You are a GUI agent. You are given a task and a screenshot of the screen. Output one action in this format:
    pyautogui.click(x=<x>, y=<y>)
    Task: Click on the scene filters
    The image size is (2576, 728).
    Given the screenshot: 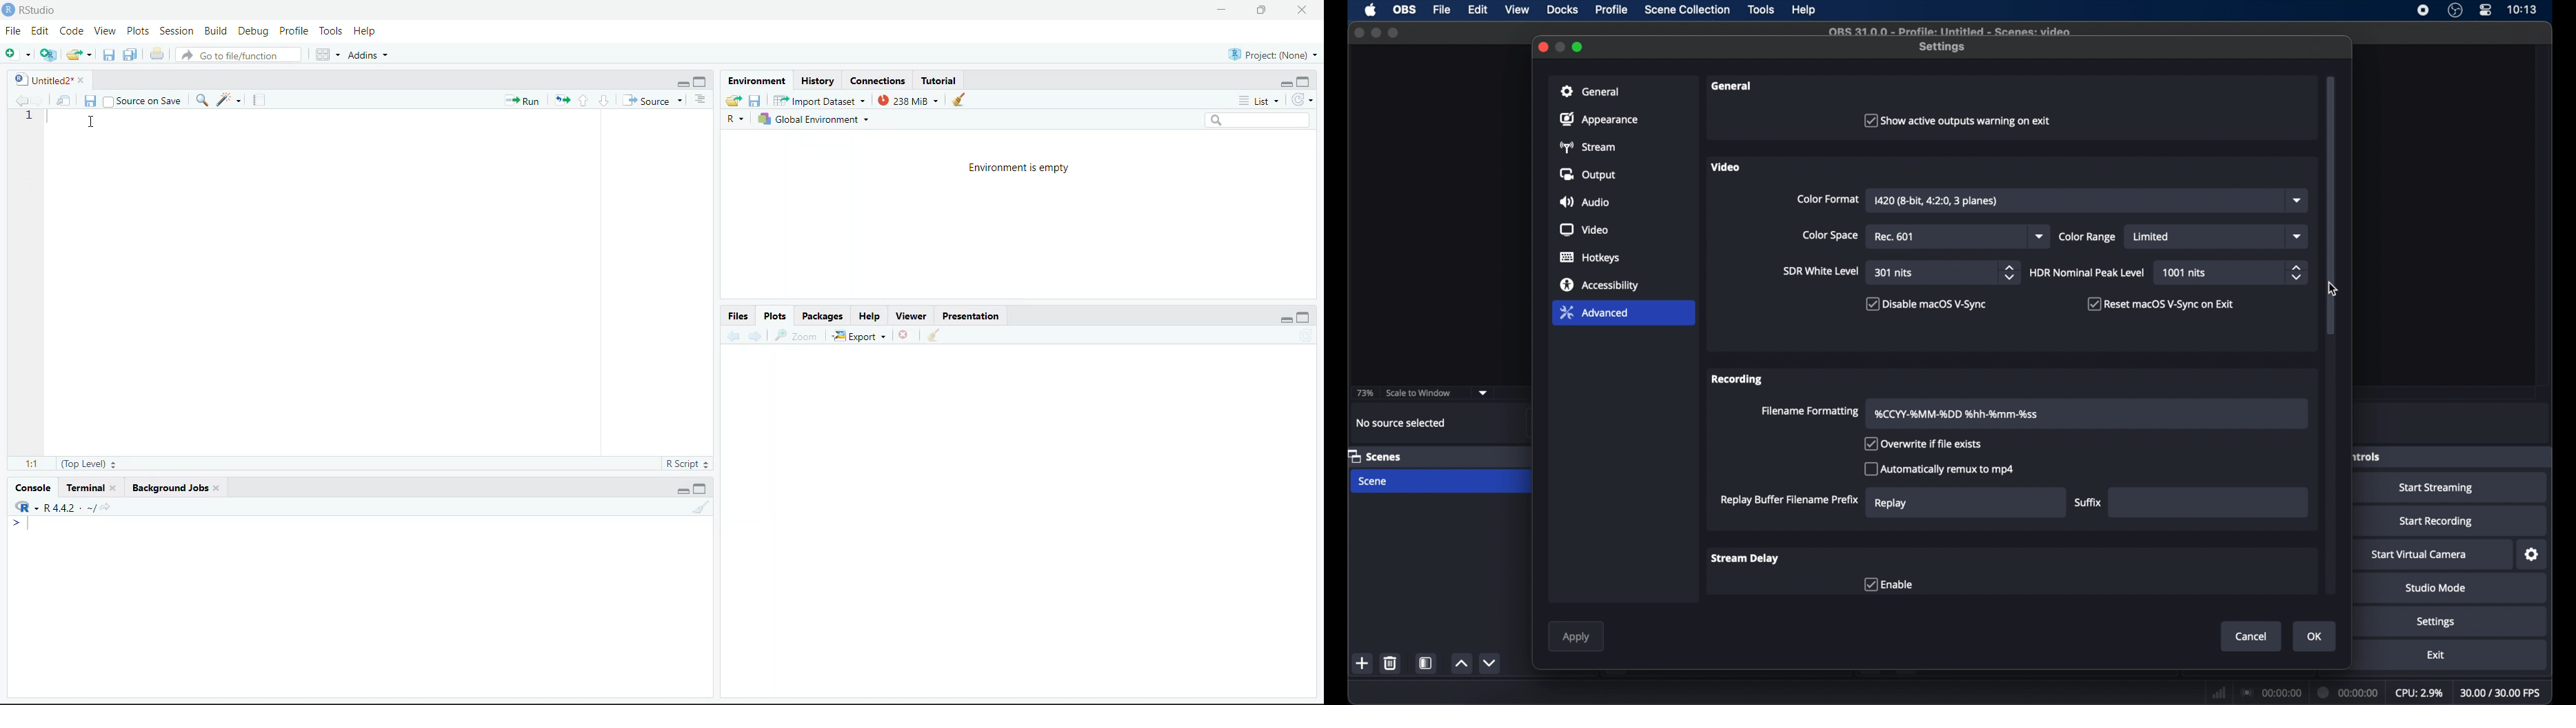 What is the action you would take?
    pyautogui.click(x=1427, y=663)
    